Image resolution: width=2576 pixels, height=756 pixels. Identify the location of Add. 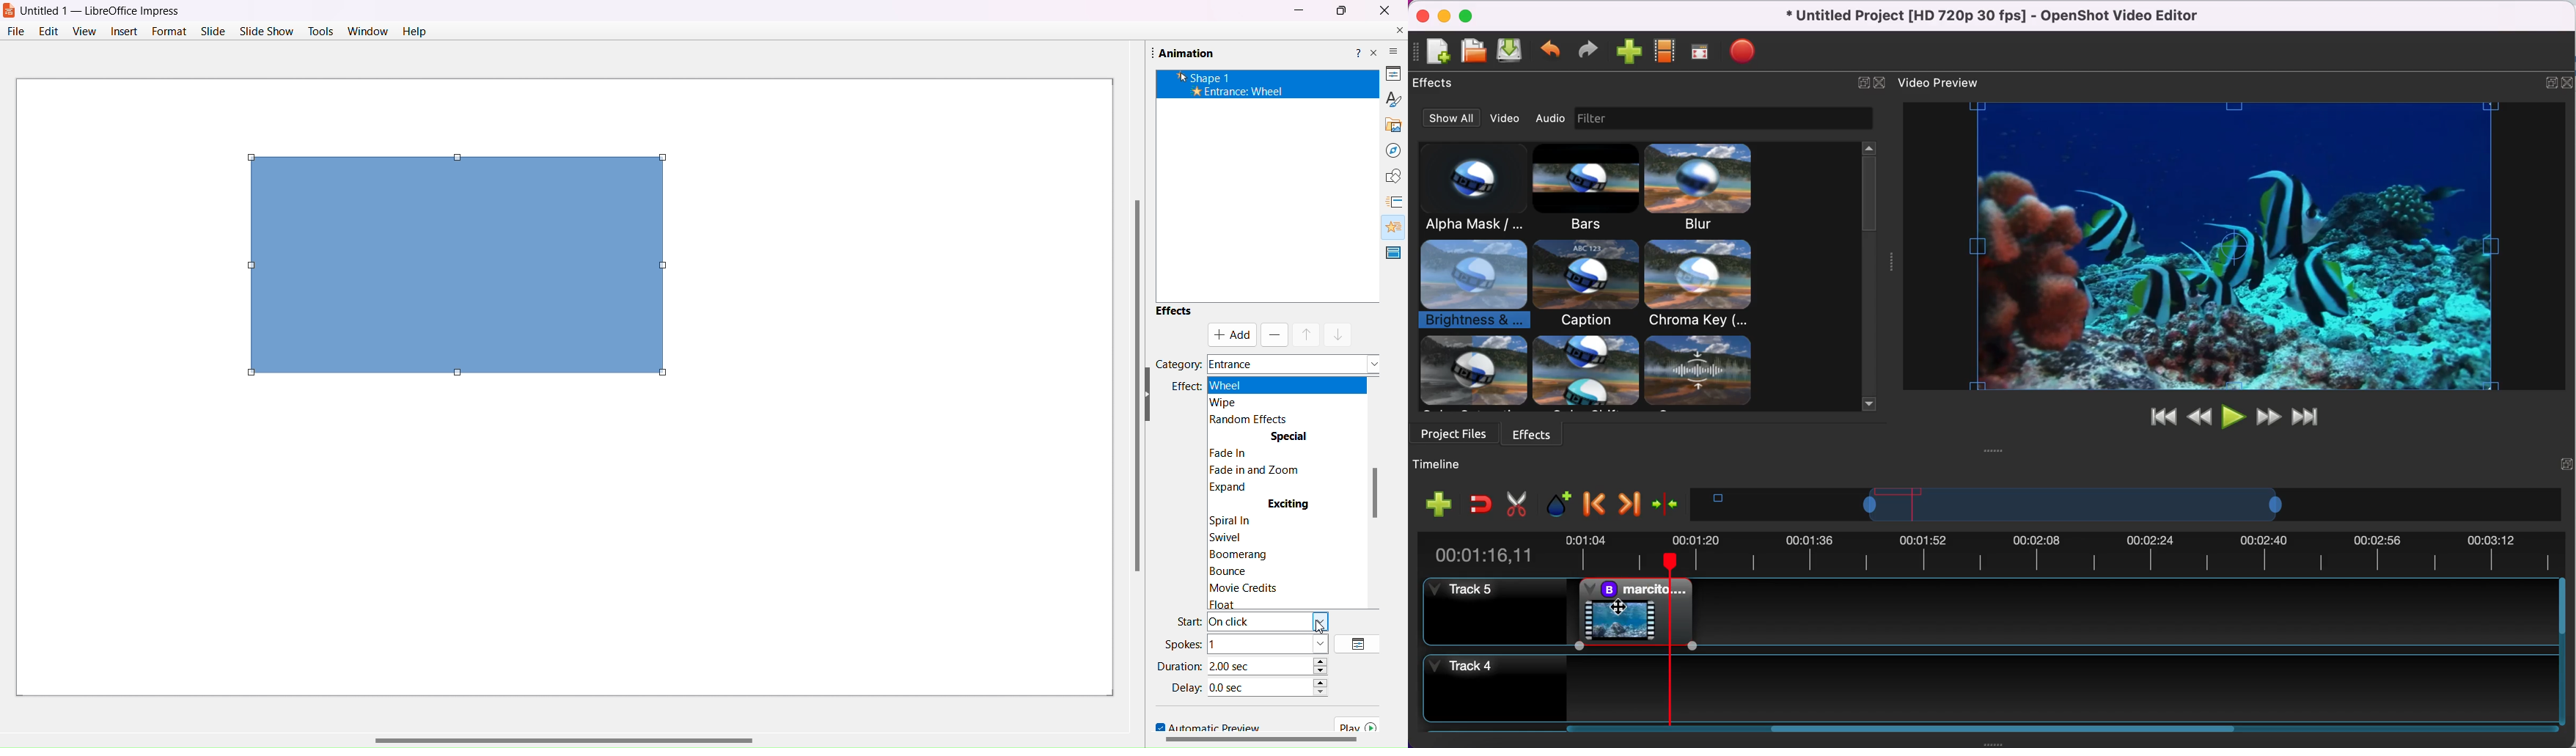
(1234, 334).